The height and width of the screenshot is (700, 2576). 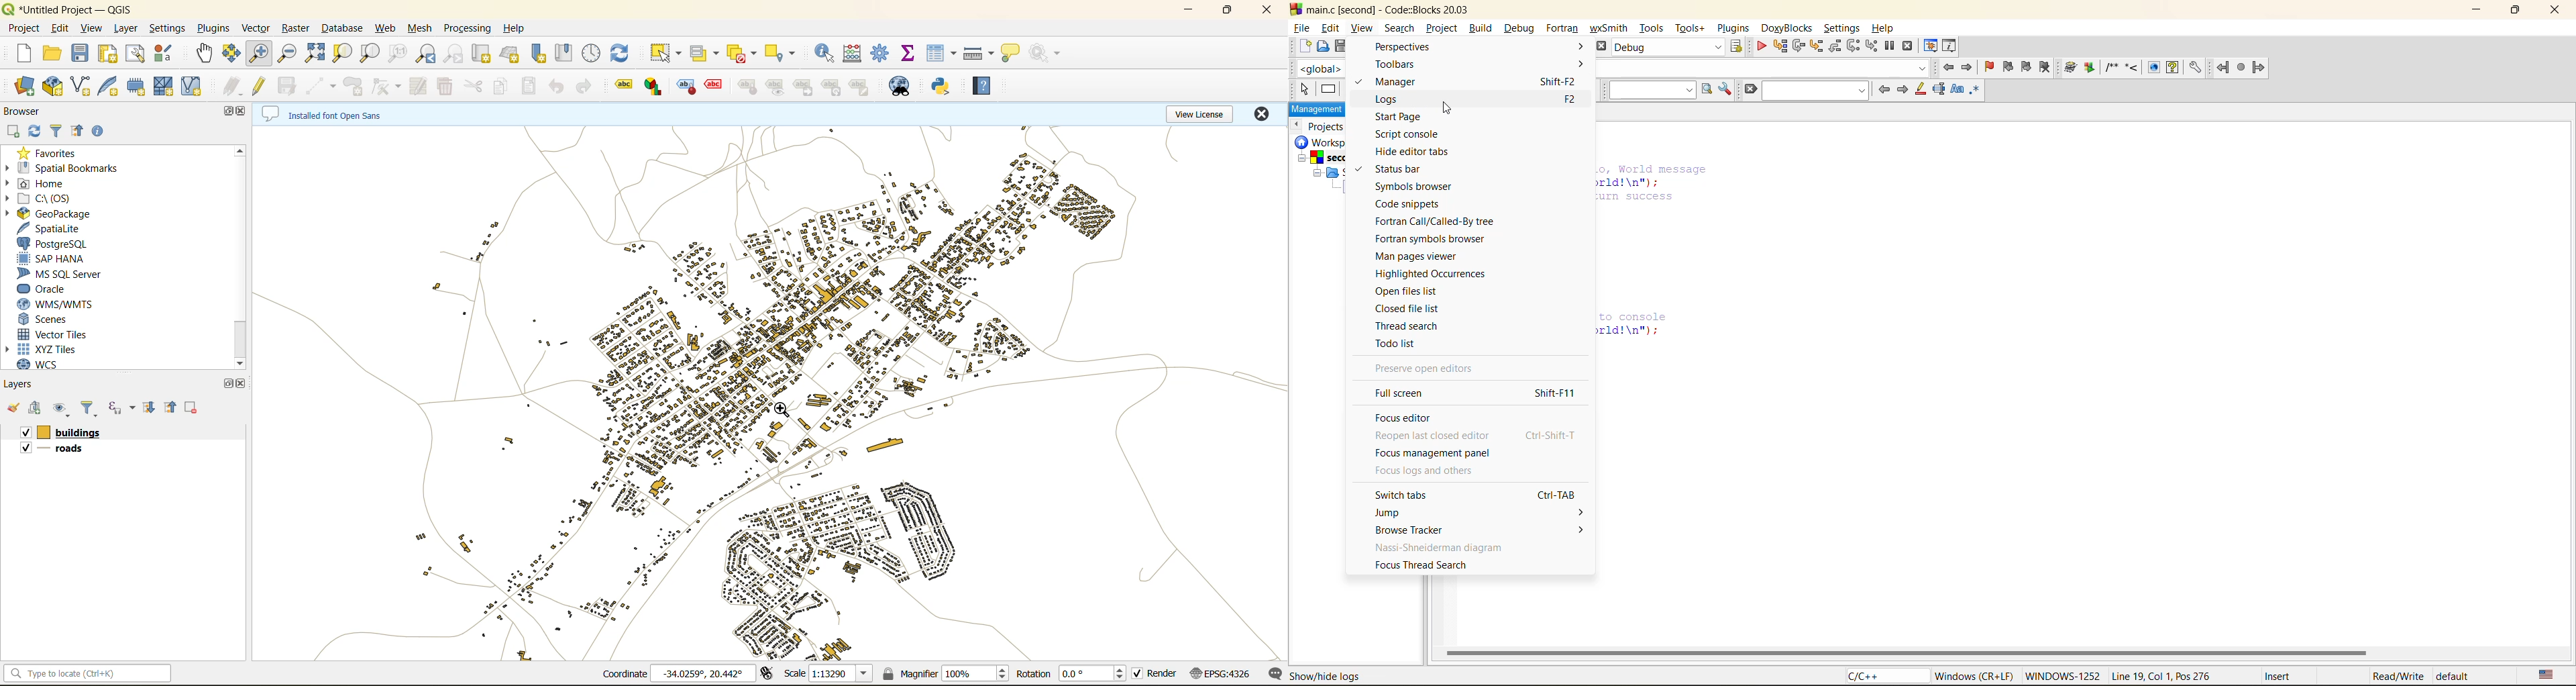 I want to click on xyz tiles, so click(x=56, y=349).